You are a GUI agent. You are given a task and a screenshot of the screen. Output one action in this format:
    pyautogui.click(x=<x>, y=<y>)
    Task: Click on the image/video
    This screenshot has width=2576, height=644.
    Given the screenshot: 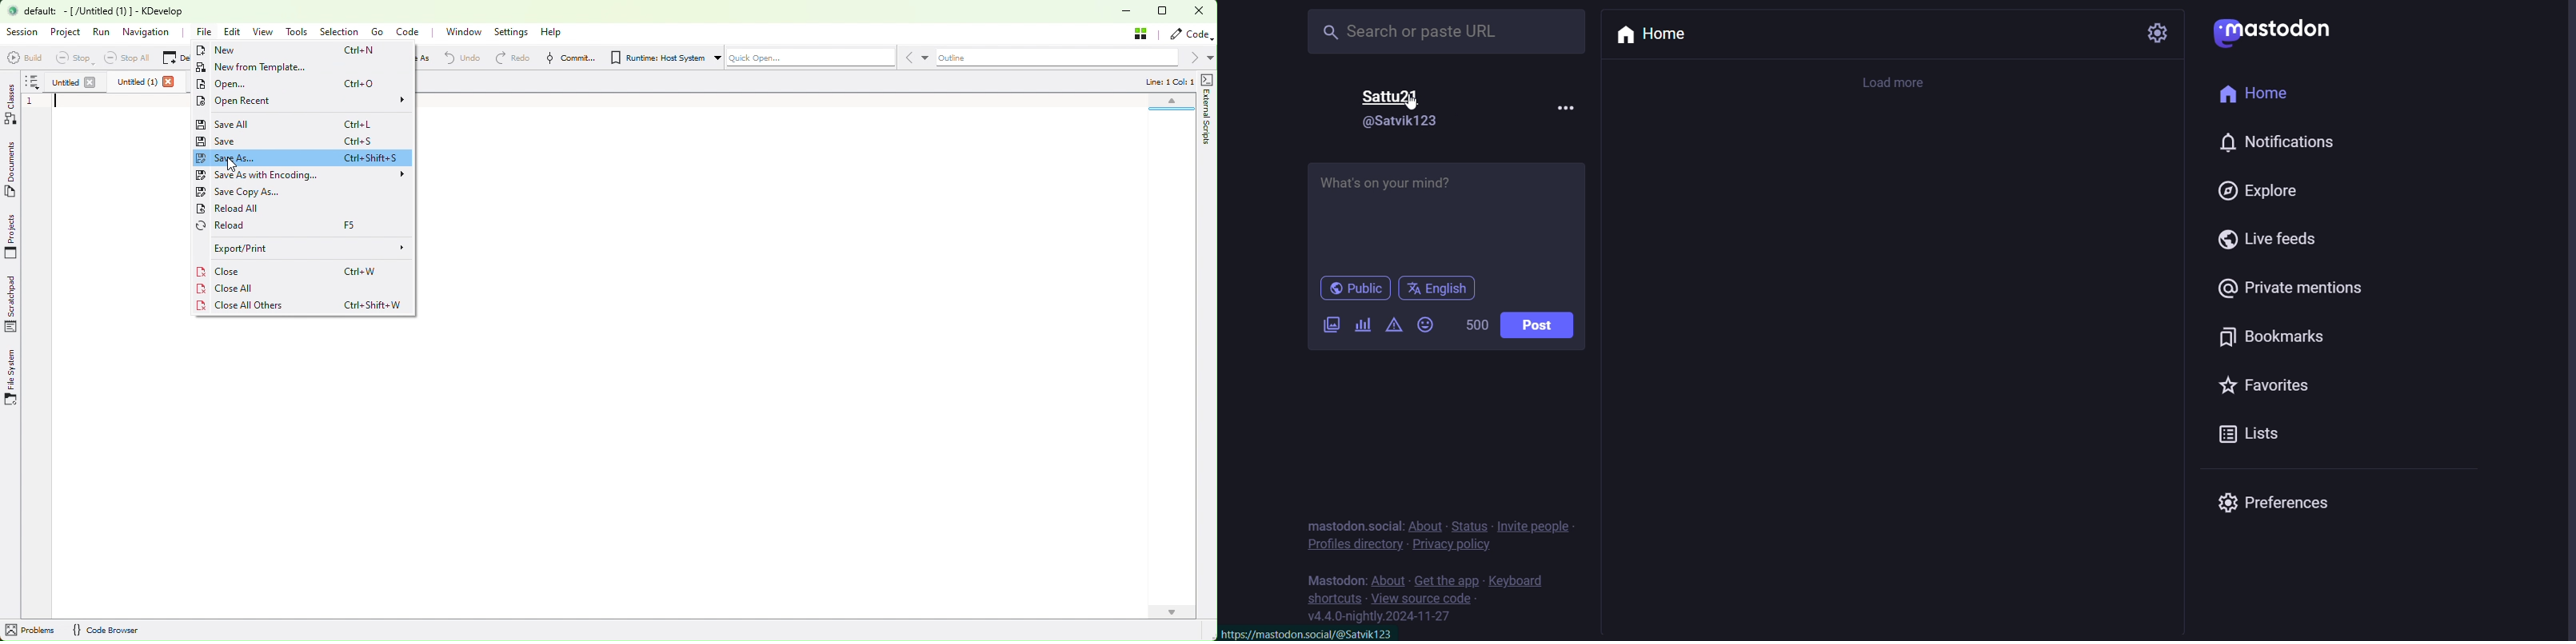 What is the action you would take?
    pyautogui.click(x=1329, y=325)
    